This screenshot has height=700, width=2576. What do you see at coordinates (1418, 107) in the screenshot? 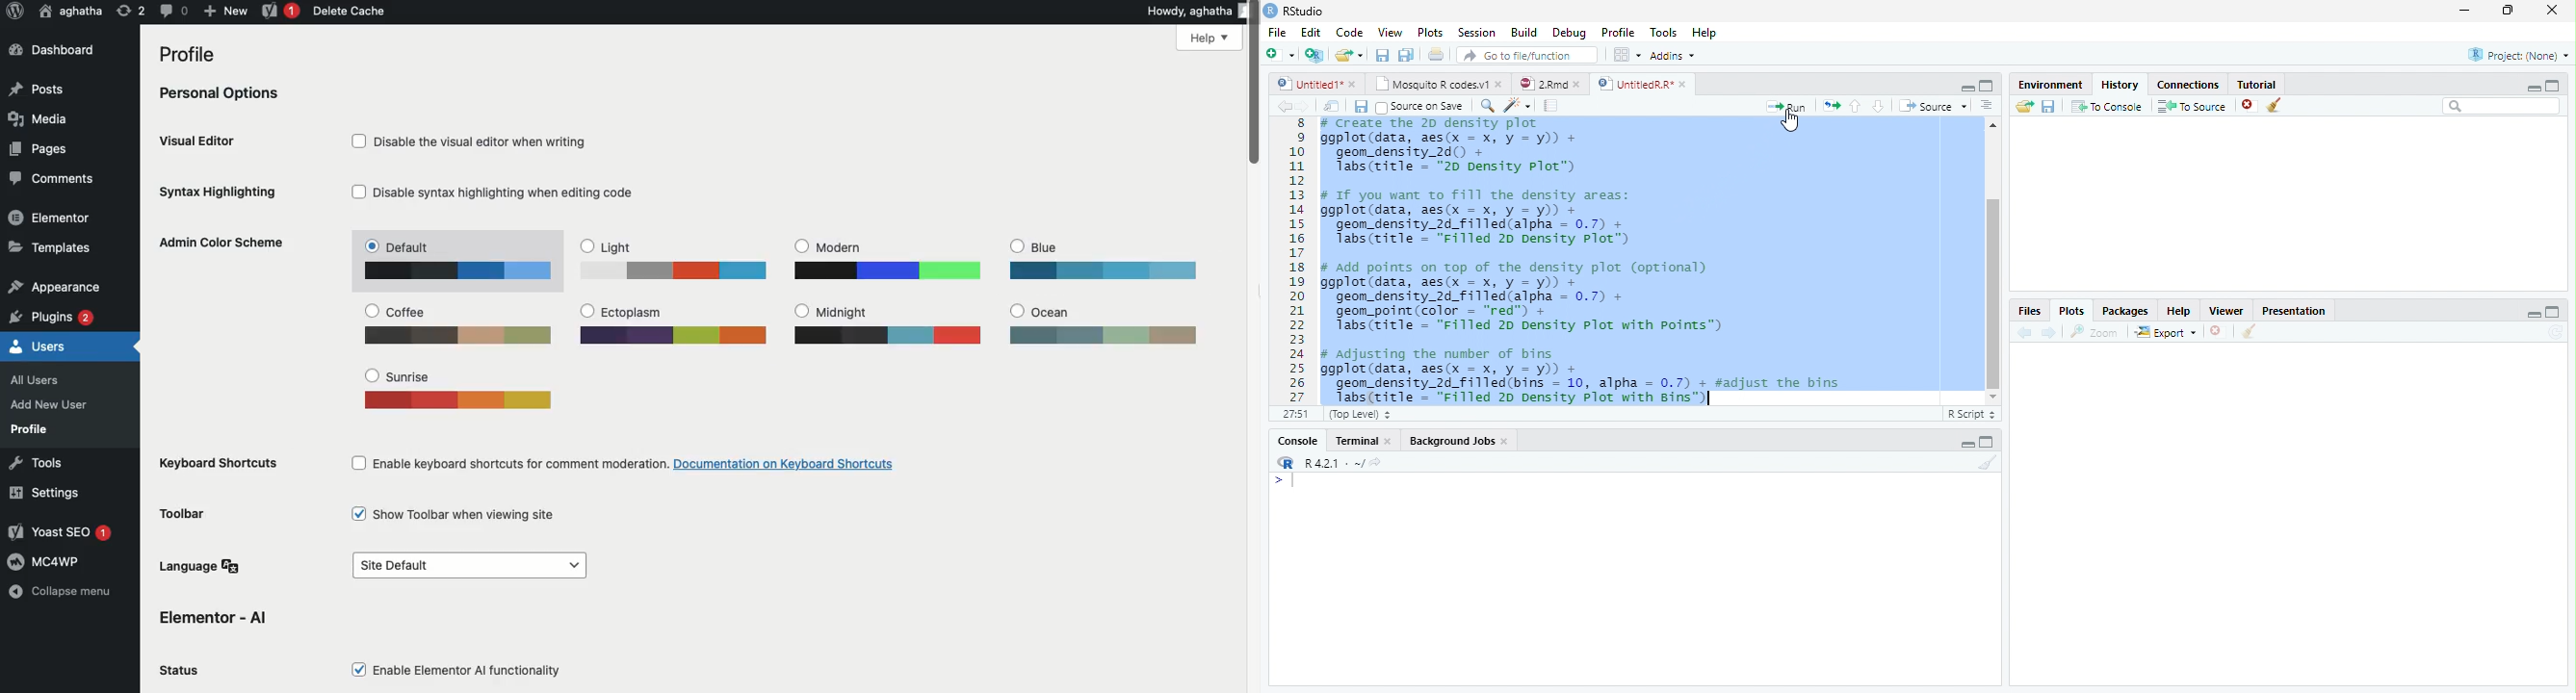
I see `Source on Save` at bounding box center [1418, 107].